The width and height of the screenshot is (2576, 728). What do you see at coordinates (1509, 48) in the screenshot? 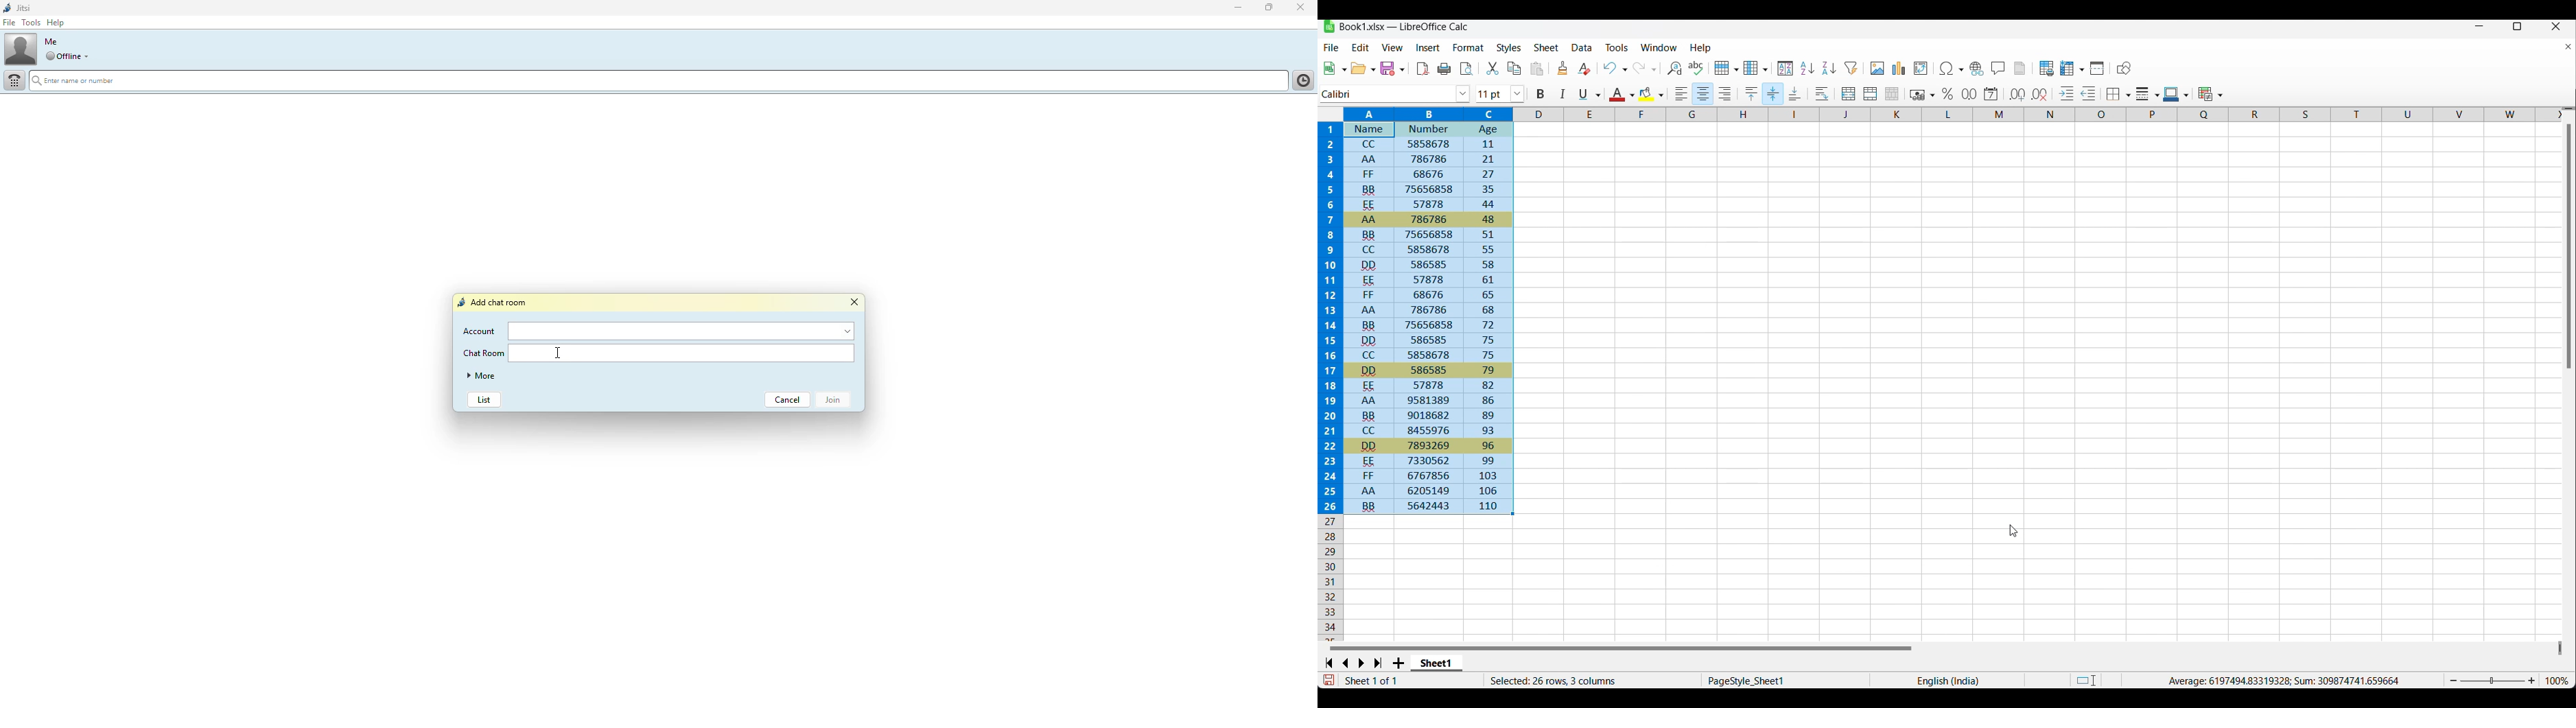
I see `Styles menu` at bounding box center [1509, 48].